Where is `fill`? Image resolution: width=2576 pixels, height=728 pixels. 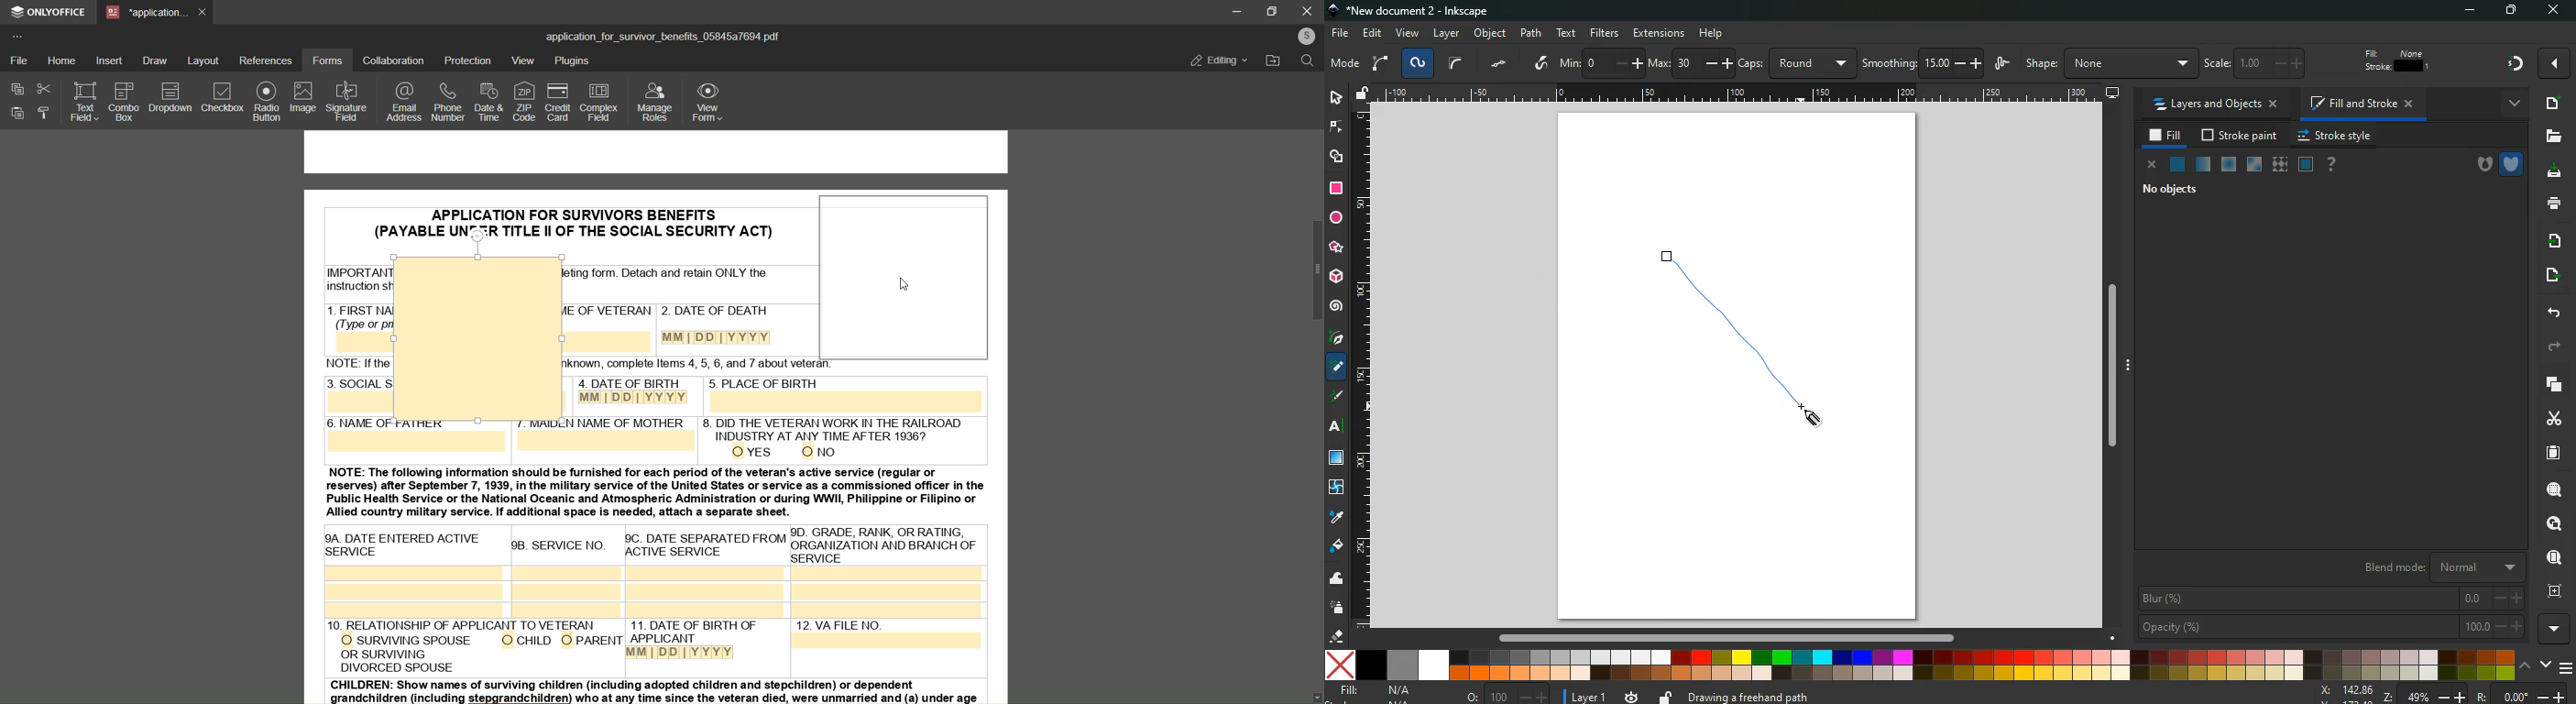 fill is located at coordinates (1377, 691).